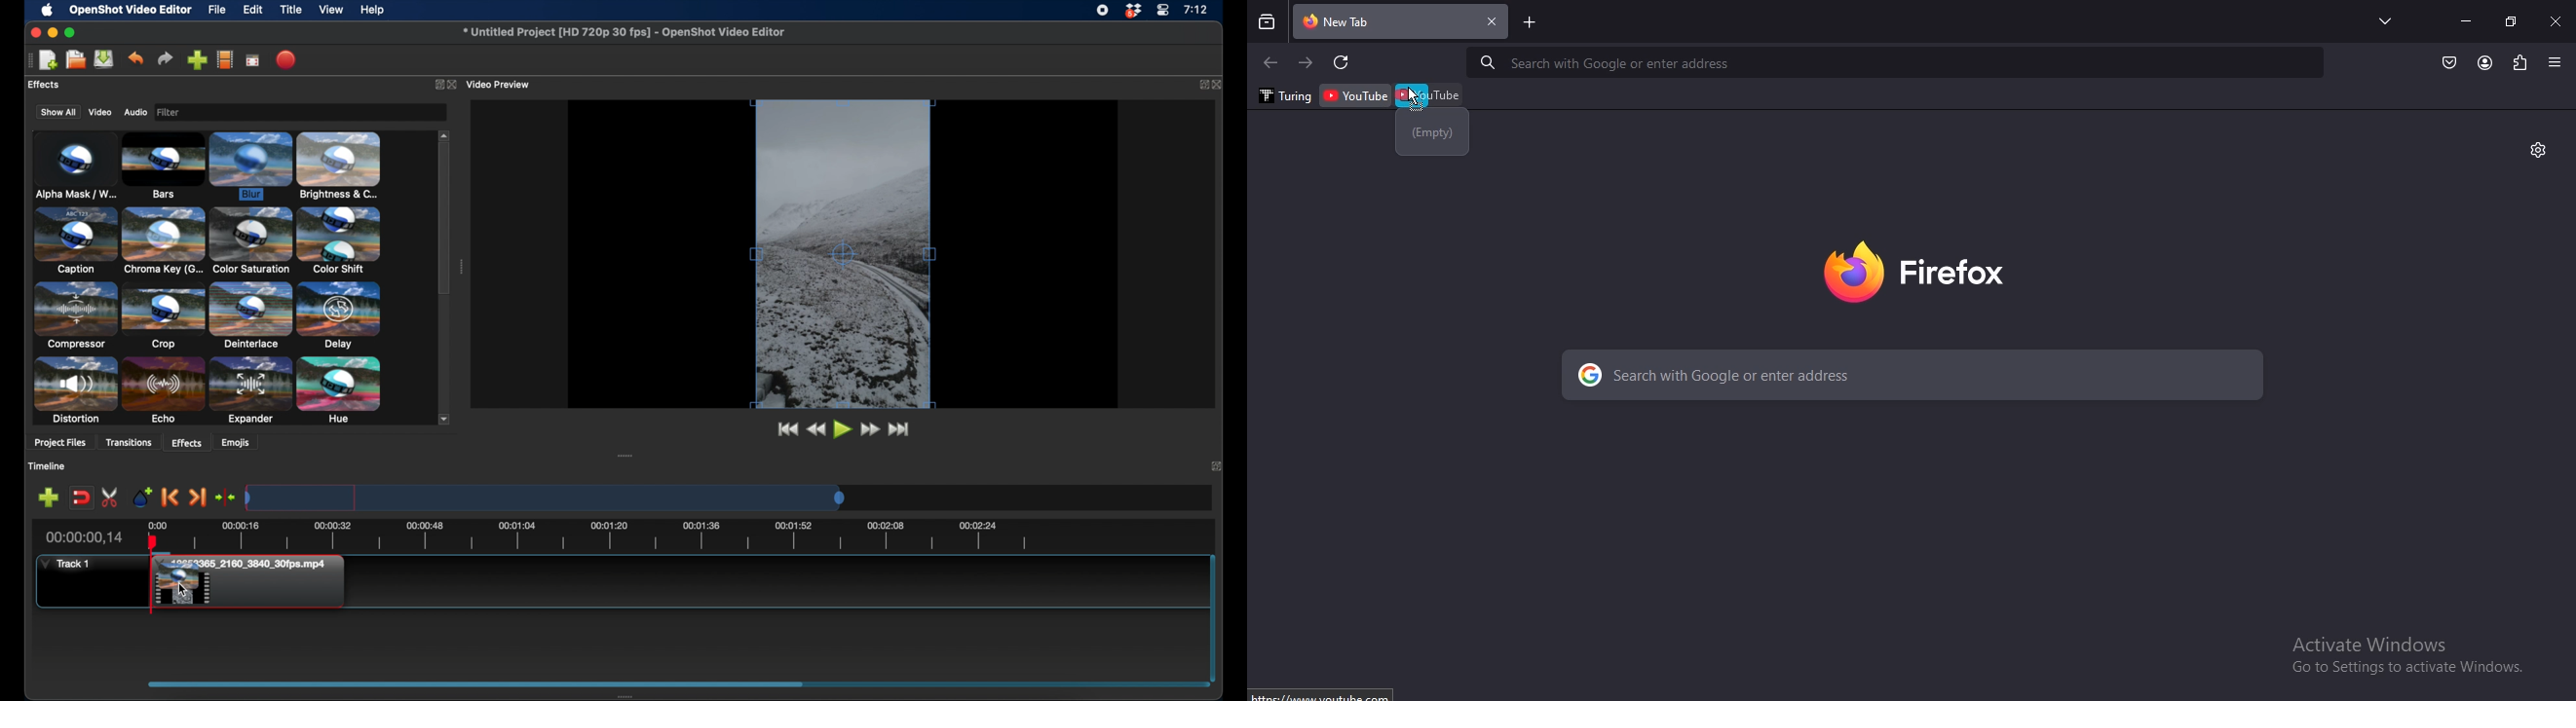 The width and height of the screenshot is (2576, 728). Describe the element at coordinates (843, 431) in the screenshot. I see `play` at that location.